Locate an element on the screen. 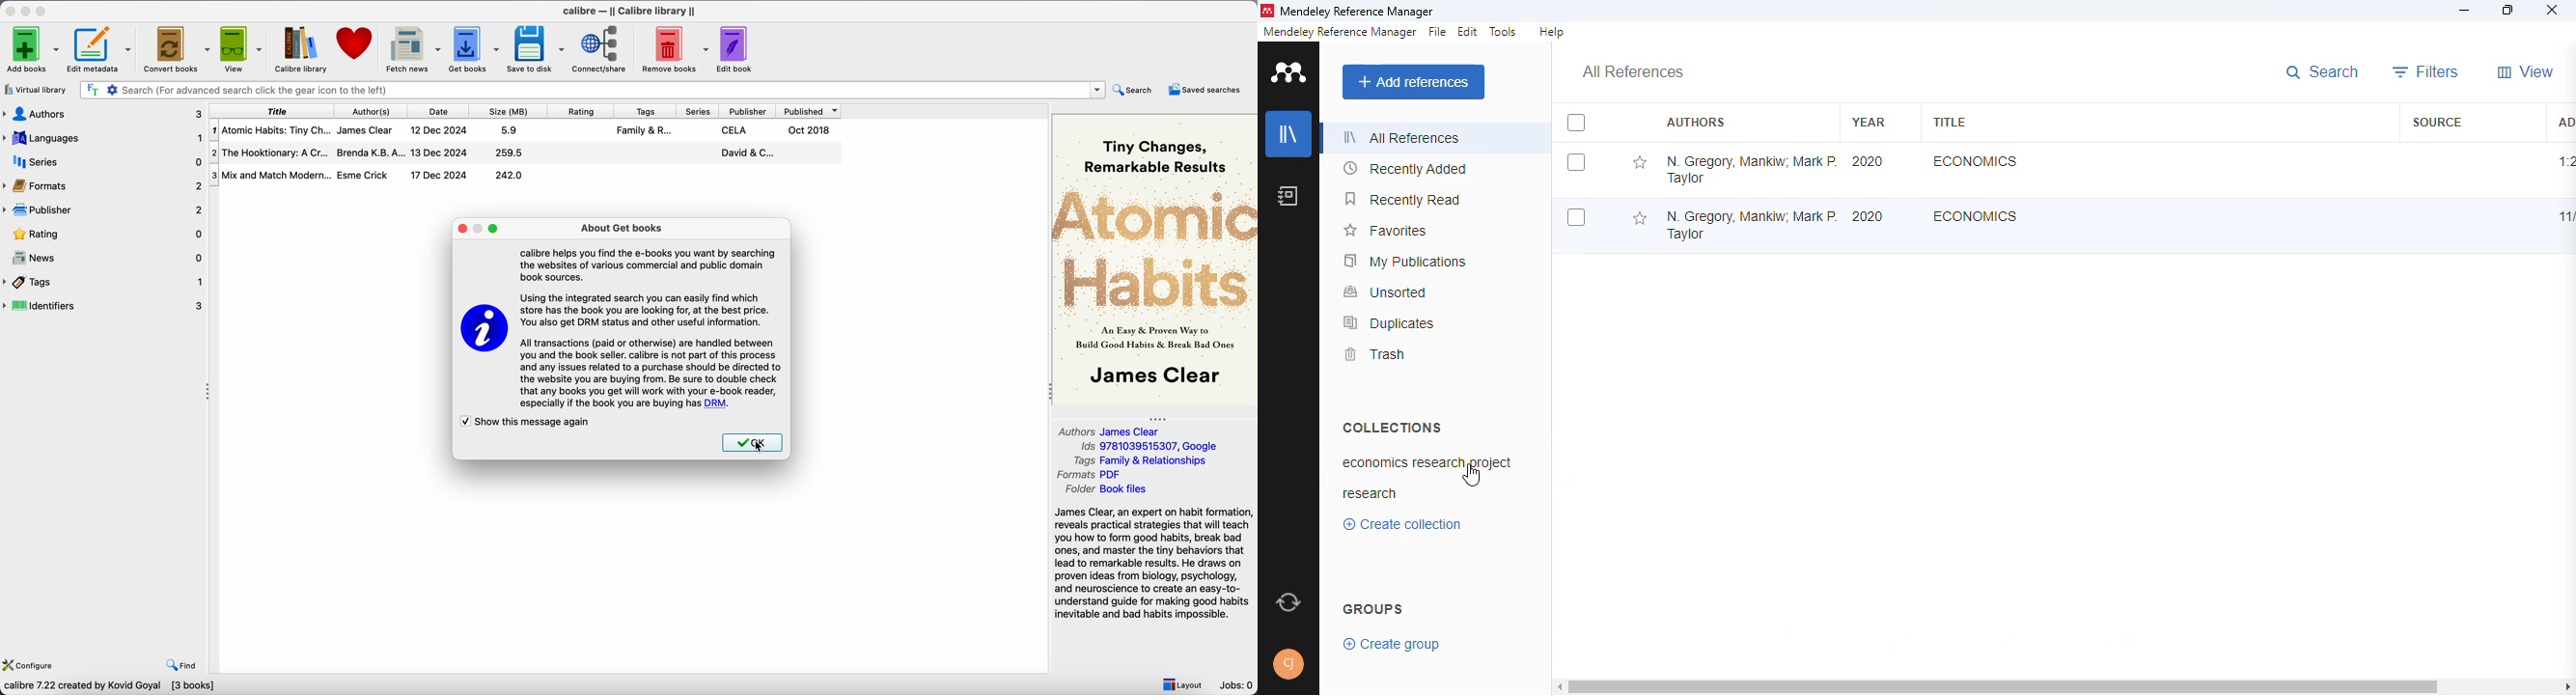 The image size is (2576, 700). all references is located at coordinates (1401, 137).